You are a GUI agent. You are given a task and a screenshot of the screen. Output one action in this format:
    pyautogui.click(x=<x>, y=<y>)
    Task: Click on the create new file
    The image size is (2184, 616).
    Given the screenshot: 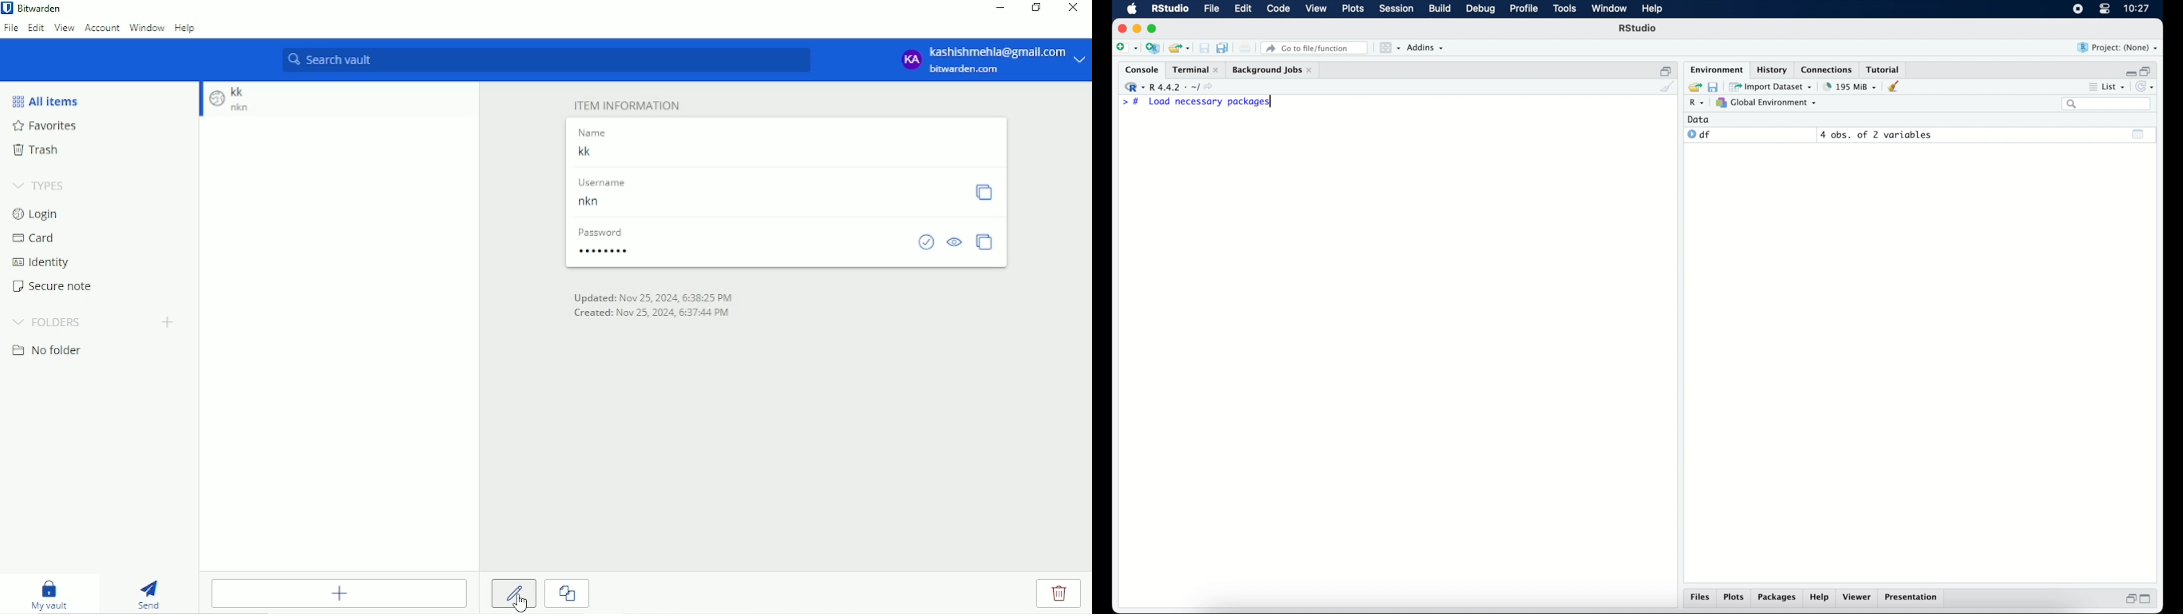 What is the action you would take?
    pyautogui.click(x=1126, y=49)
    